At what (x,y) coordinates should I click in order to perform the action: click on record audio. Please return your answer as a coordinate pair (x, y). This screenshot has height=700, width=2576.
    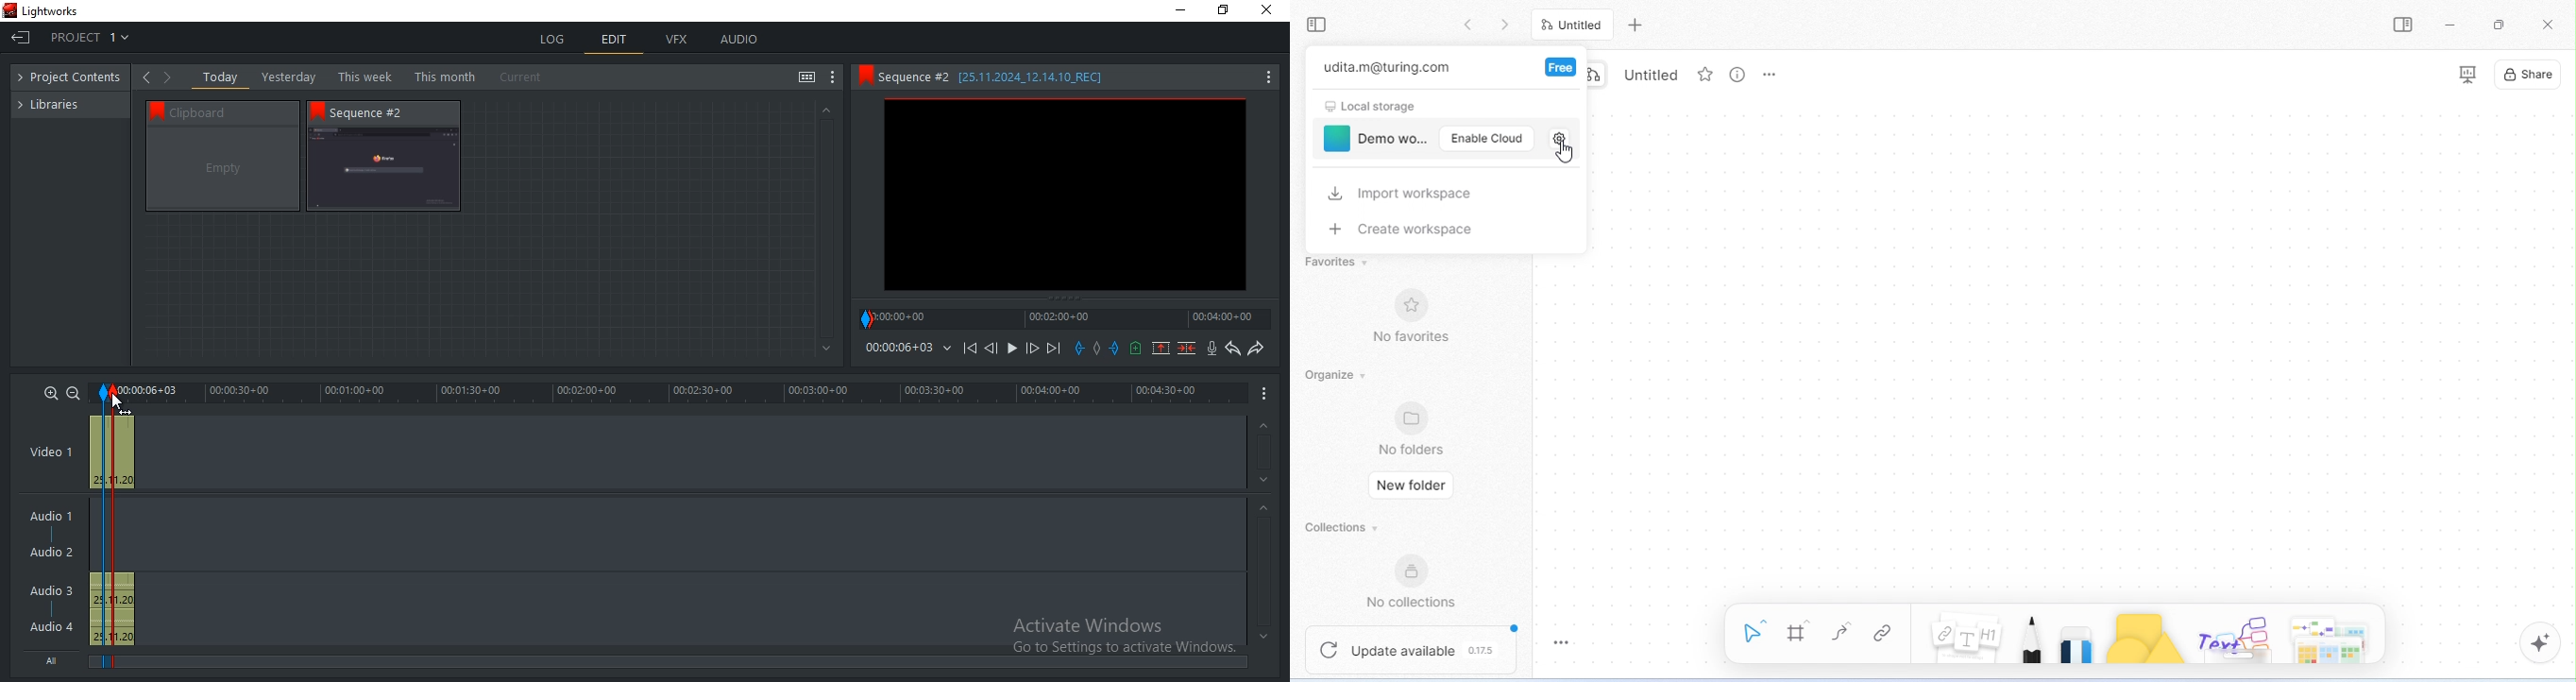
    Looking at the image, I should click on (1213, 349).